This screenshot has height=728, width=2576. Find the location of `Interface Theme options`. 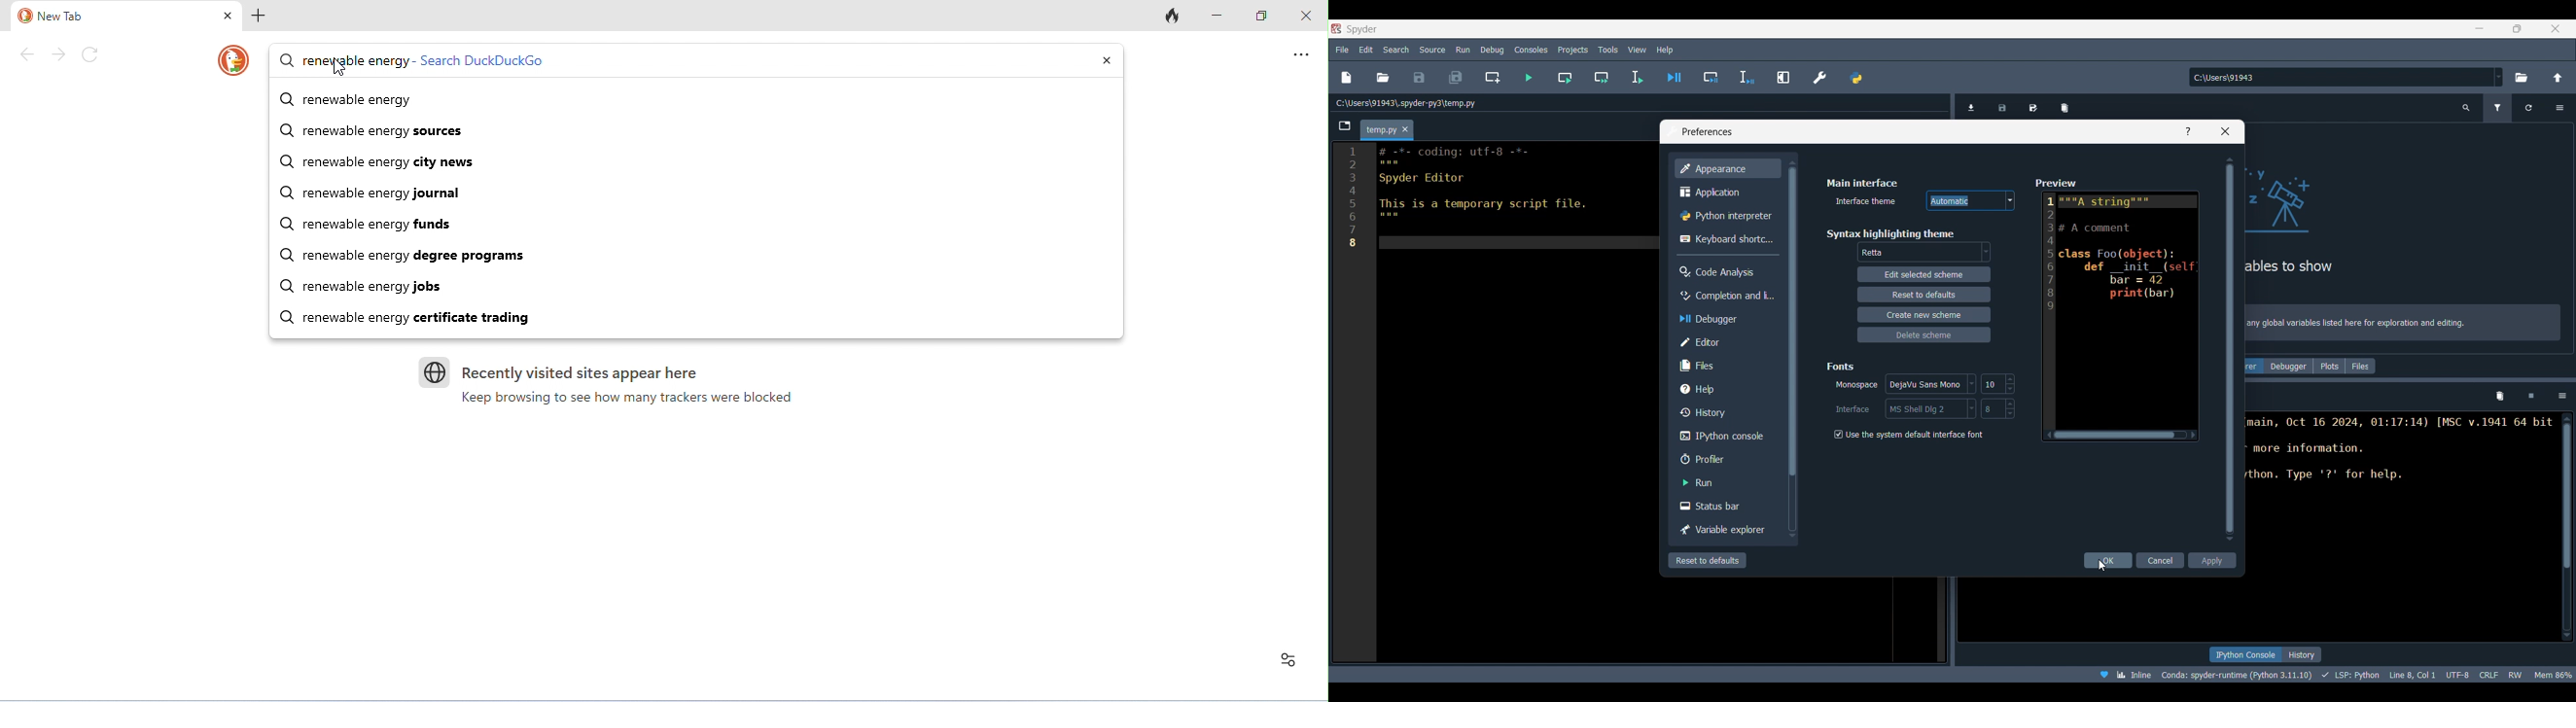

Interface Theme options is located at coordinates (1971, 201).